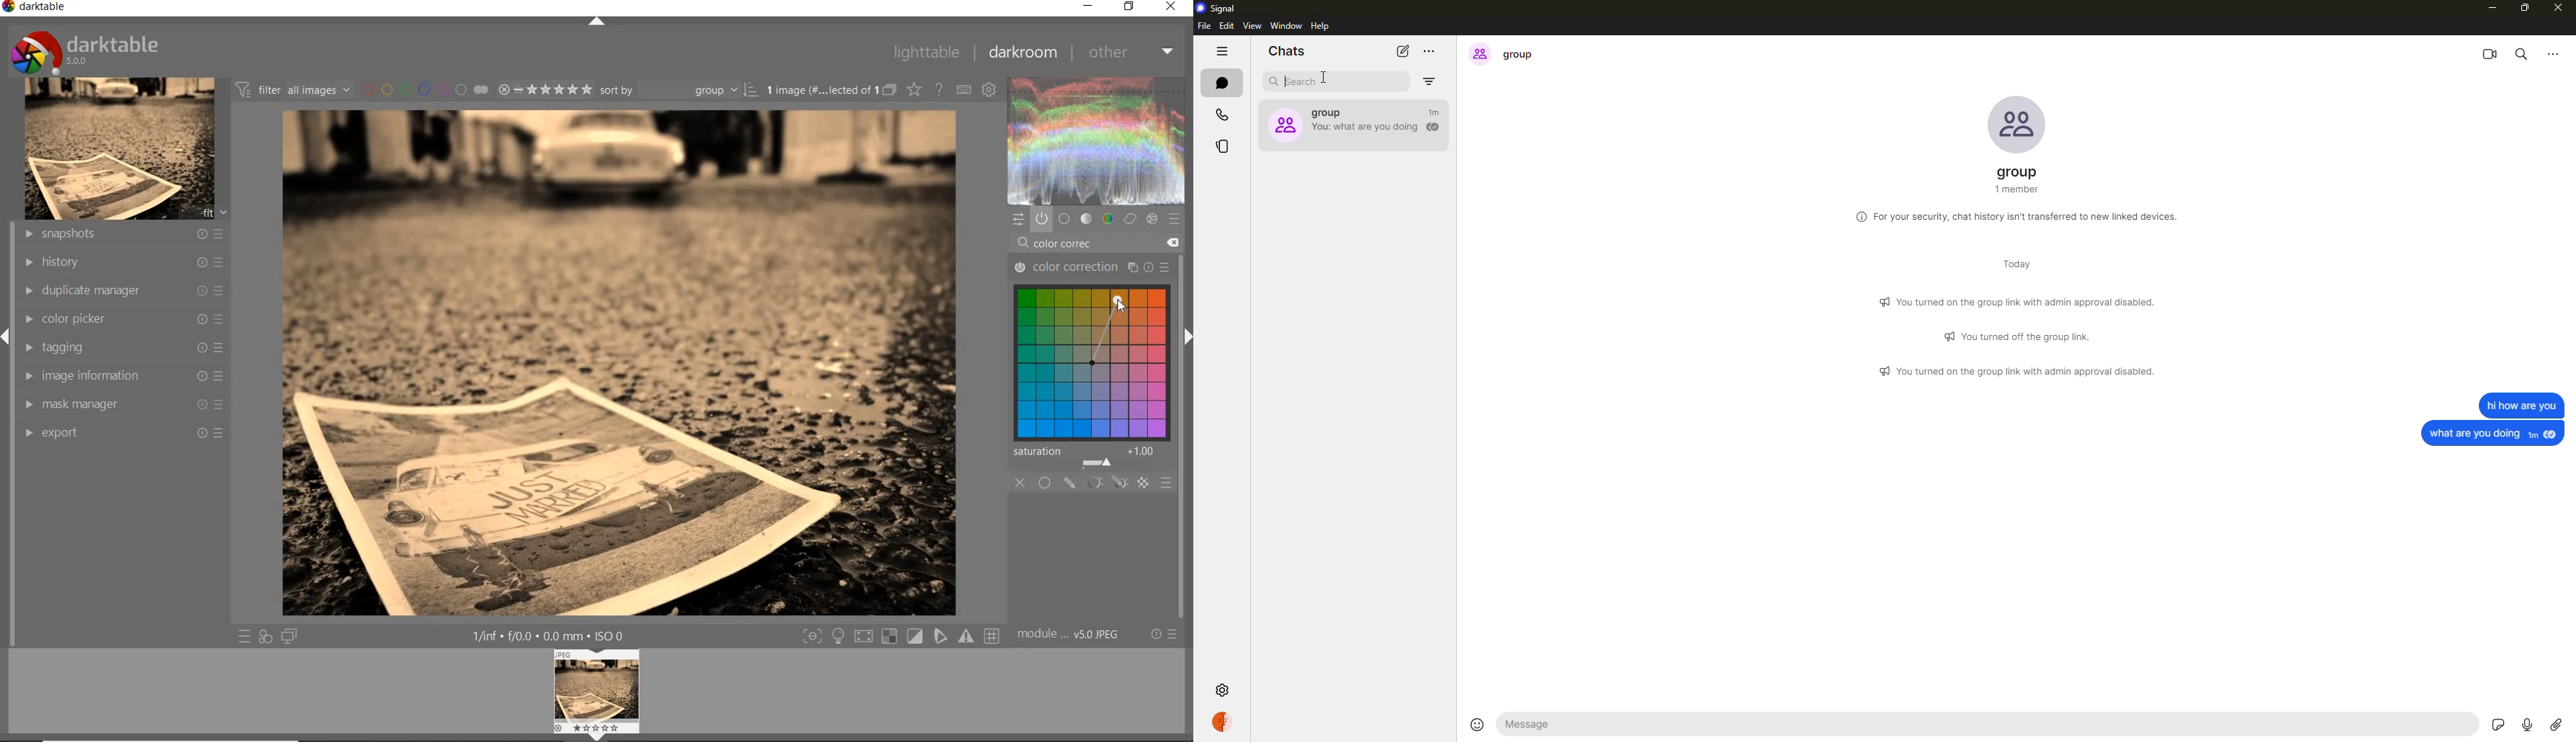 This screenshot has width=2576, height=756. Describe the element at coordinates (1092, 269) in the screenshot. I see `color correction` at that location.